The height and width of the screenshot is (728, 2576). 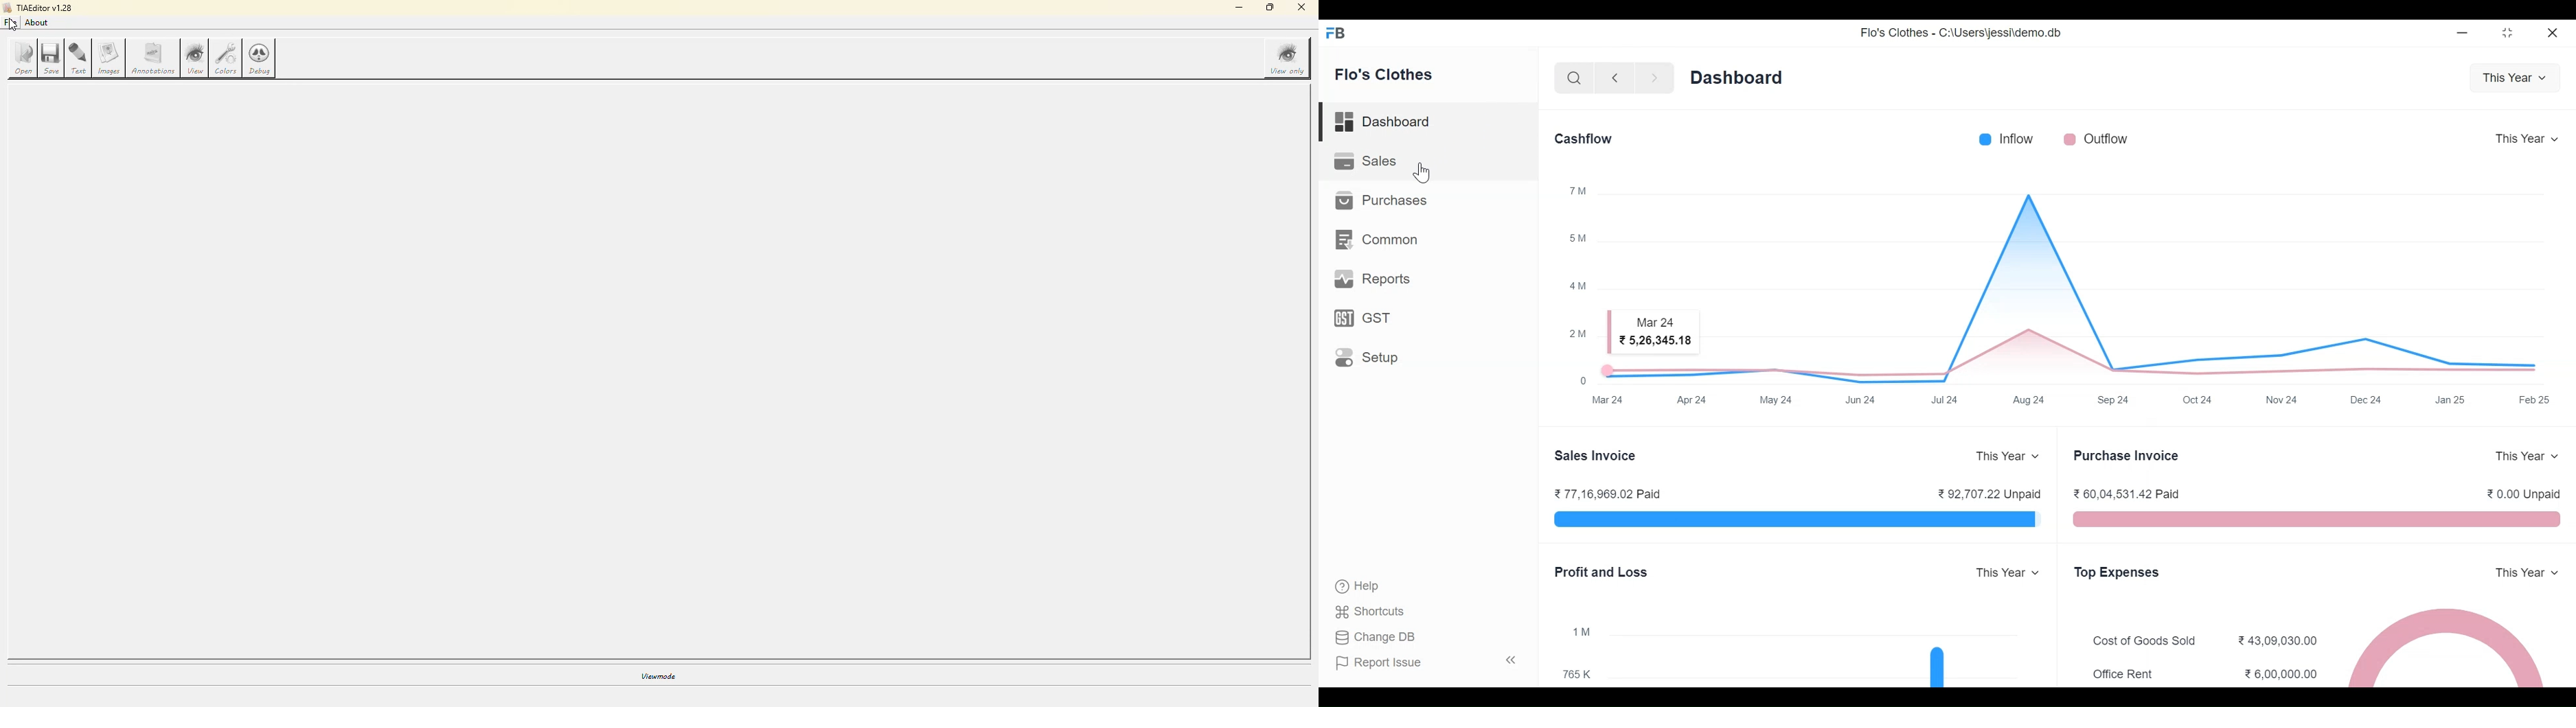 I want to click on Inflow, so click(x=2016, y=138).